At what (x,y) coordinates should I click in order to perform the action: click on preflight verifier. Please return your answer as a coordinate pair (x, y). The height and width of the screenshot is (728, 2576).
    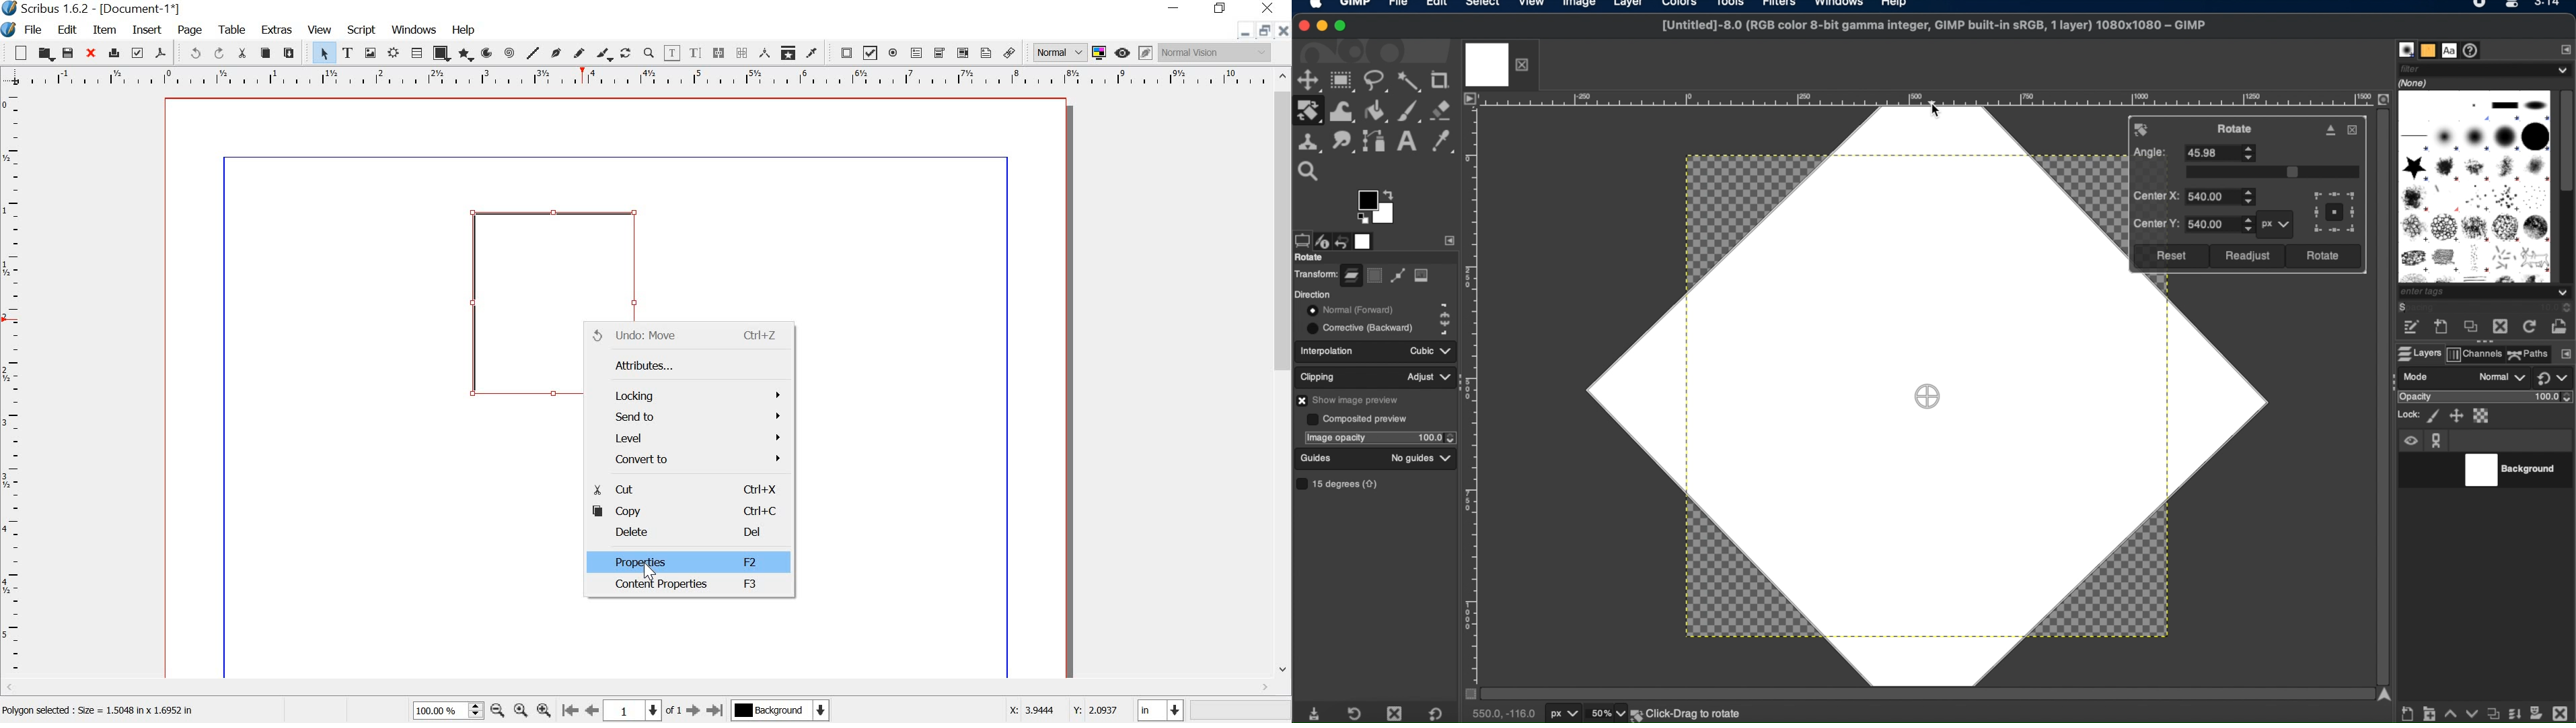
    Looking at the image, I should click on (139, 54).